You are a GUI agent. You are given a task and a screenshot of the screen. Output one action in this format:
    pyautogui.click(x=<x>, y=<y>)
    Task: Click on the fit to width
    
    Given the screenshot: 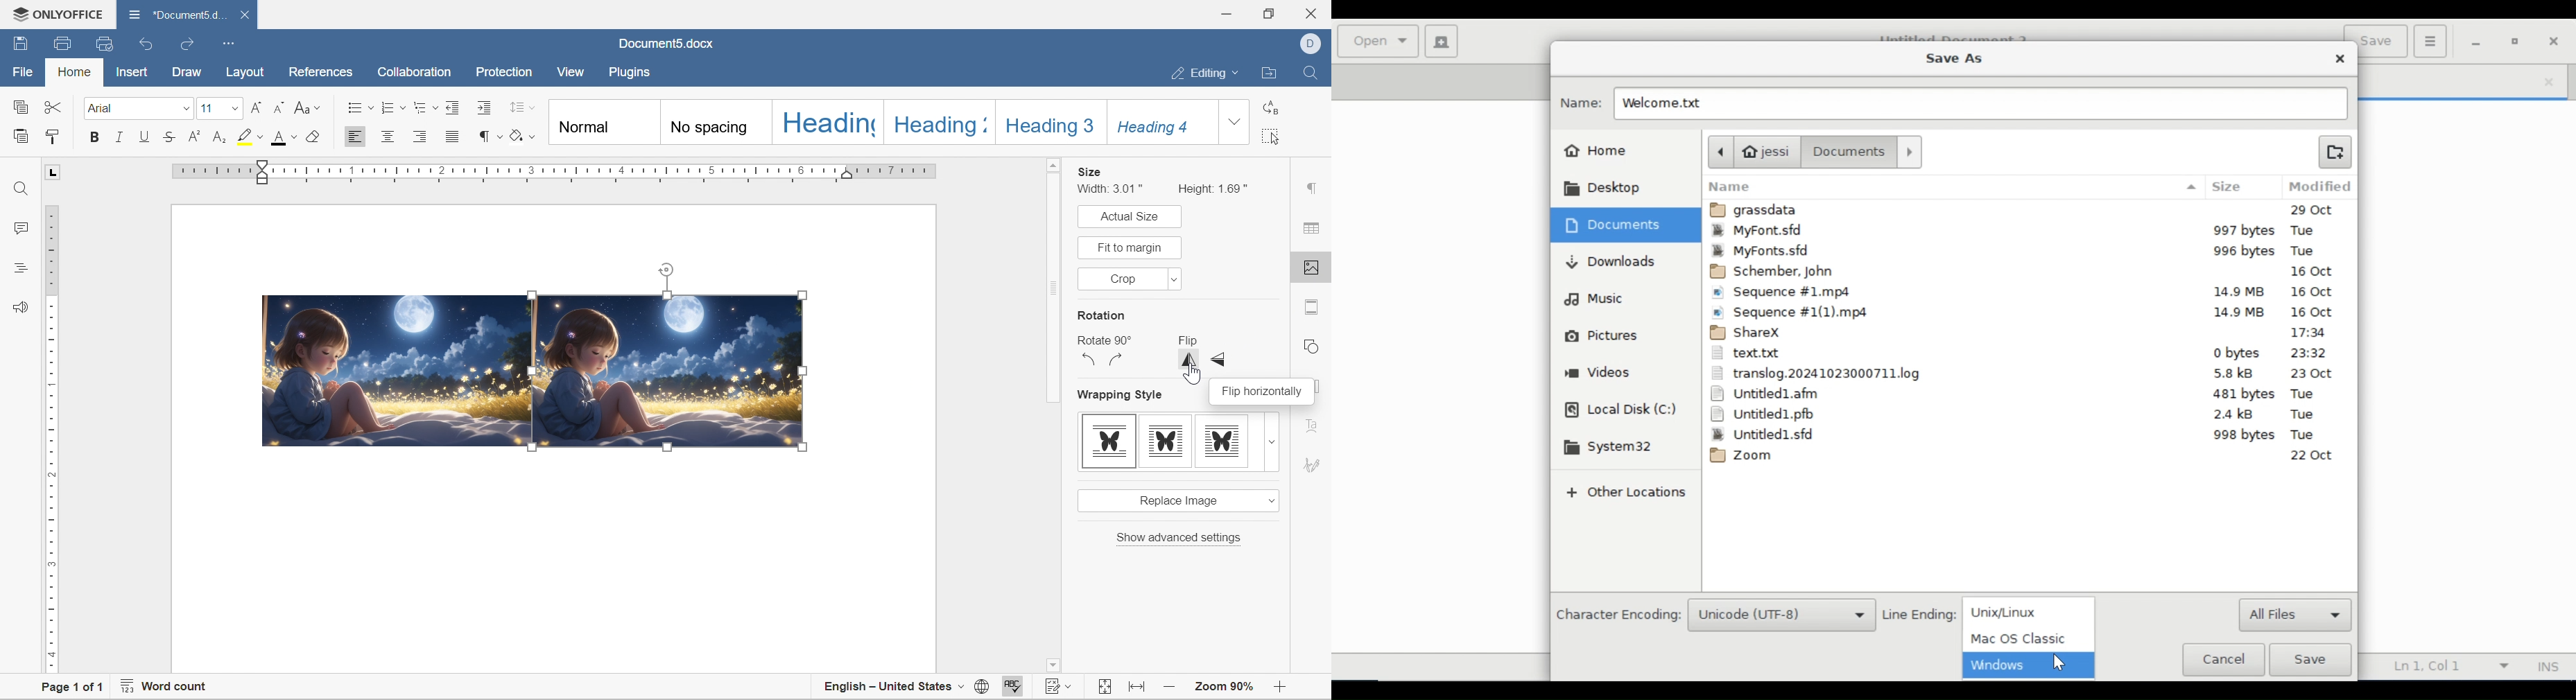 What is the action you would take?
    pyautogui.click(x=1139, y=687)
    